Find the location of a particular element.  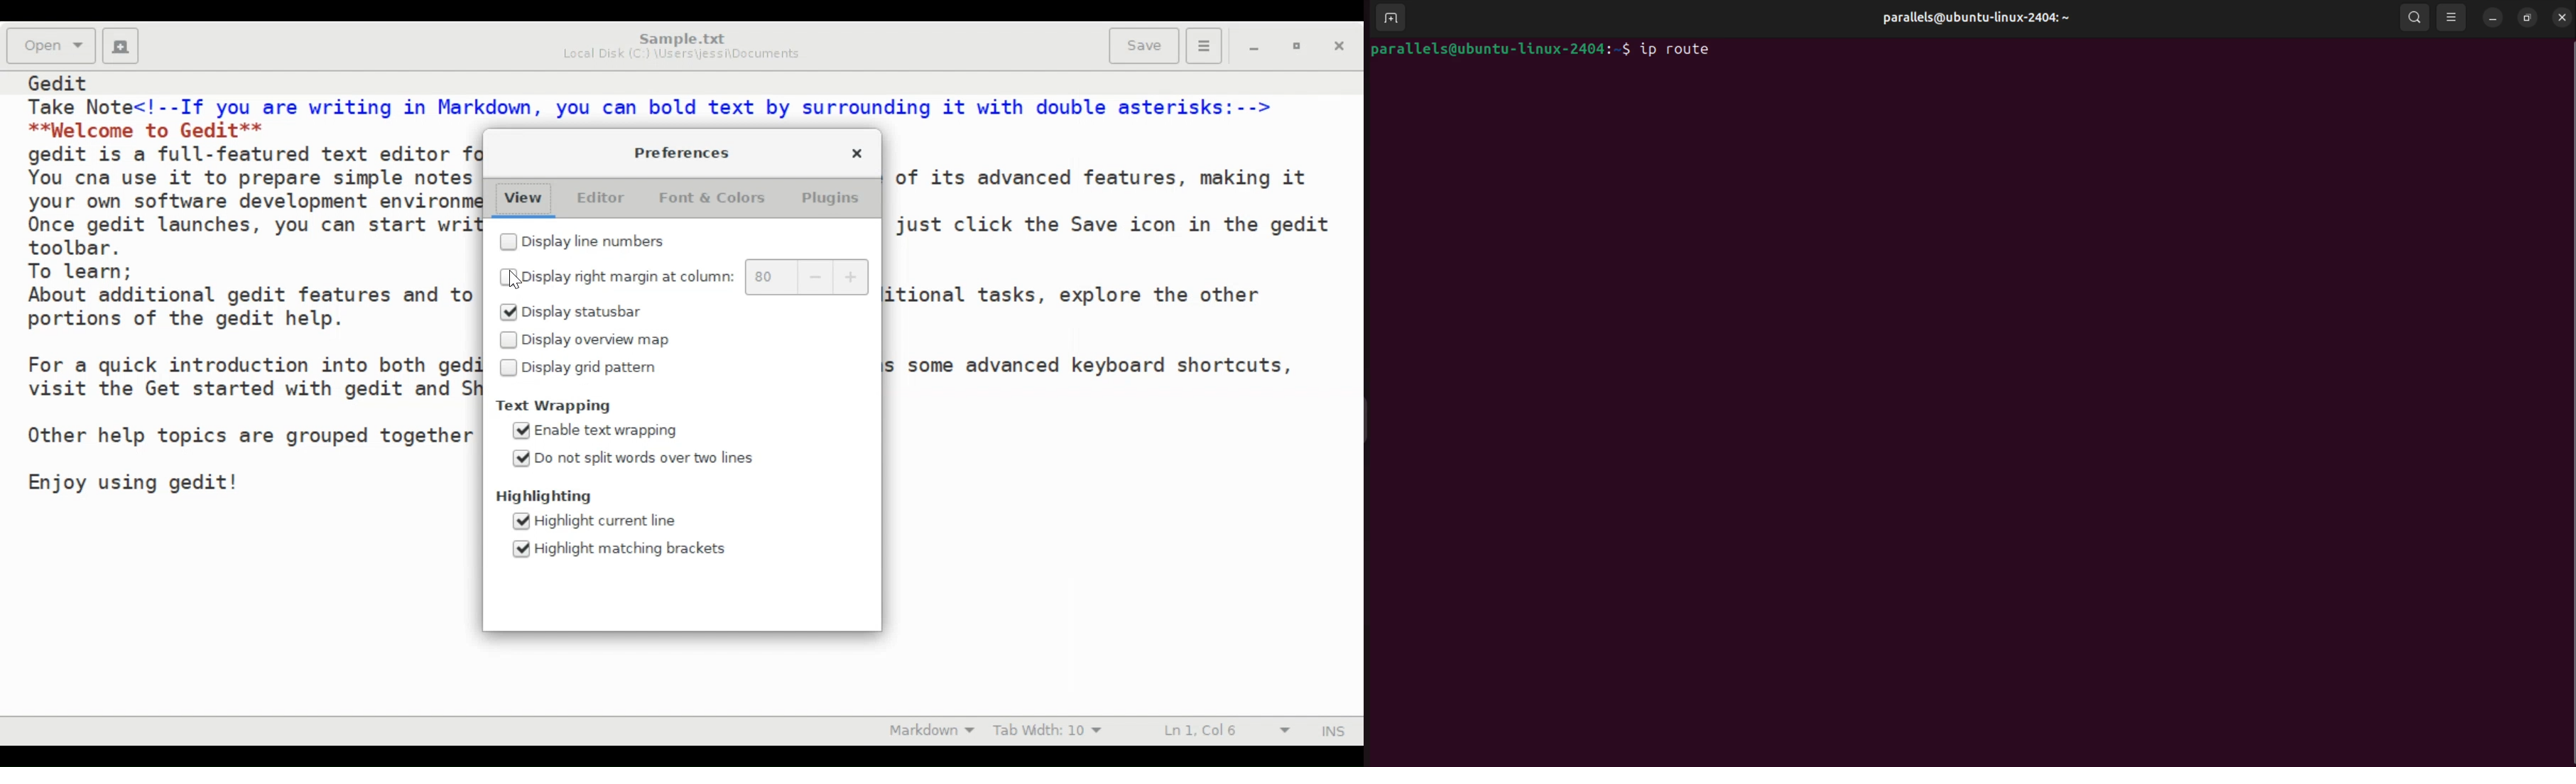

Preferences is located at coordinates (683, 152).